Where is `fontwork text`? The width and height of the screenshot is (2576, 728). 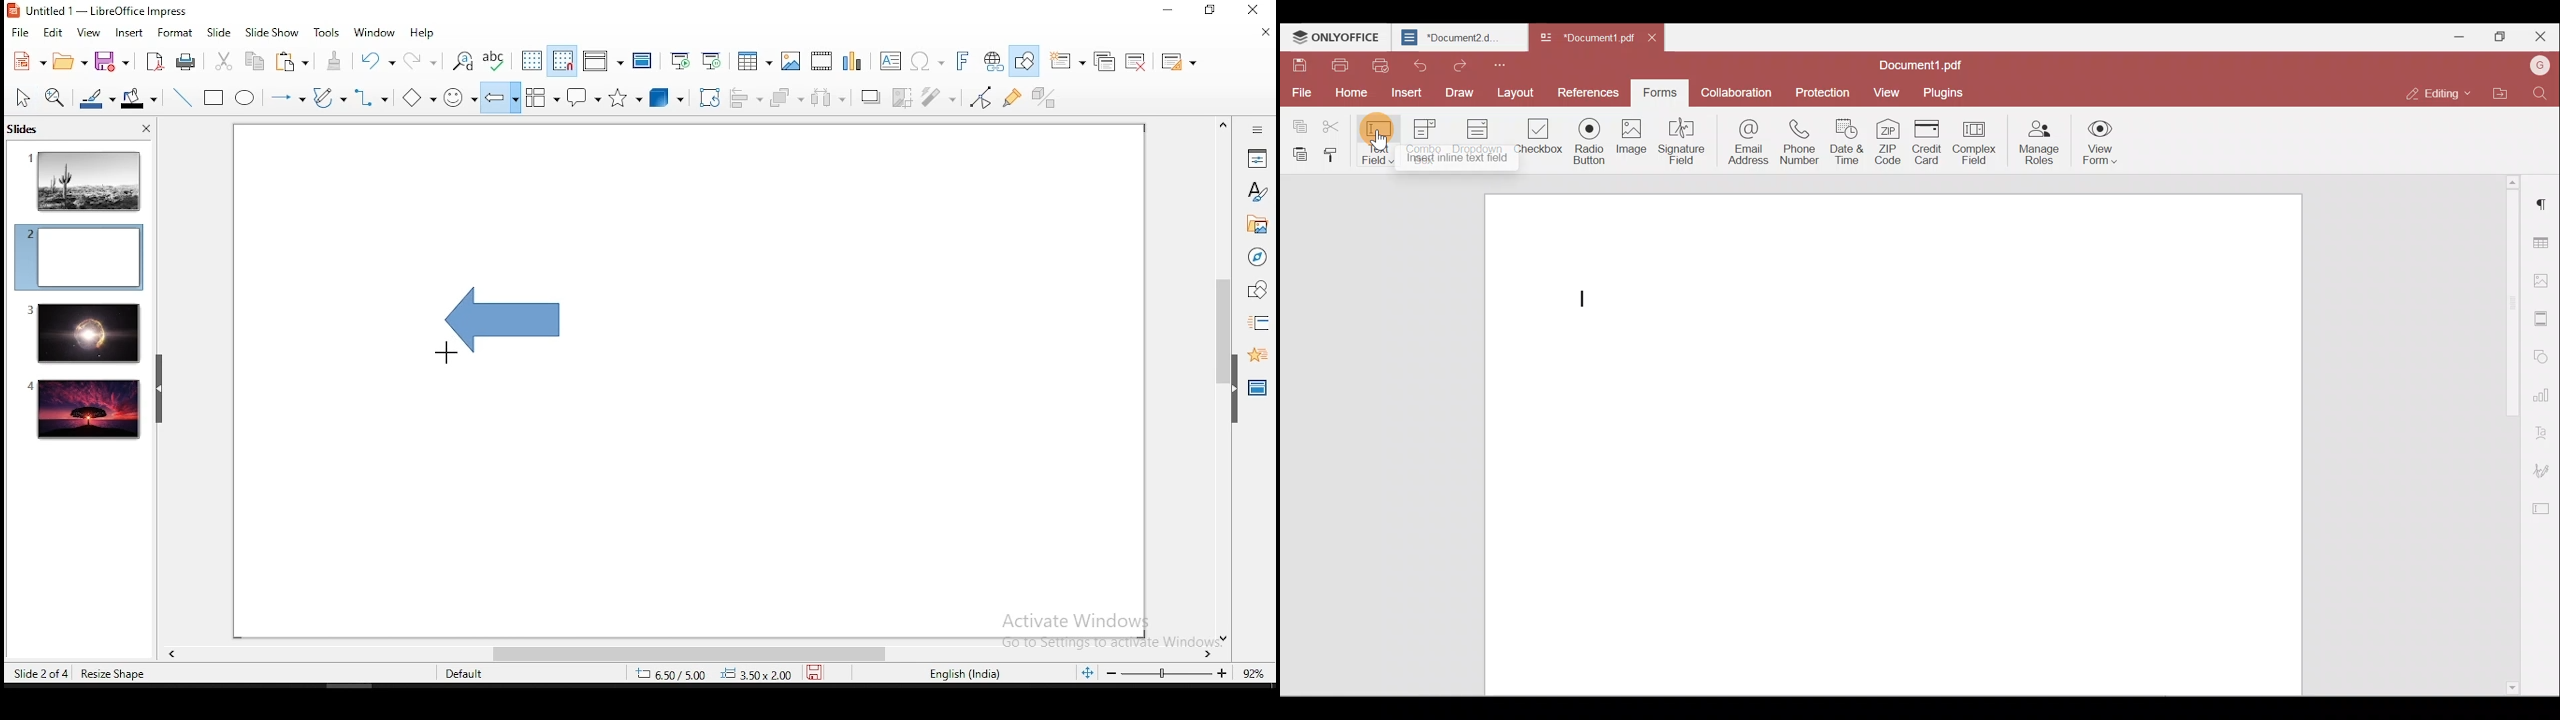
fontwork text is located at coordinates (961, 62).